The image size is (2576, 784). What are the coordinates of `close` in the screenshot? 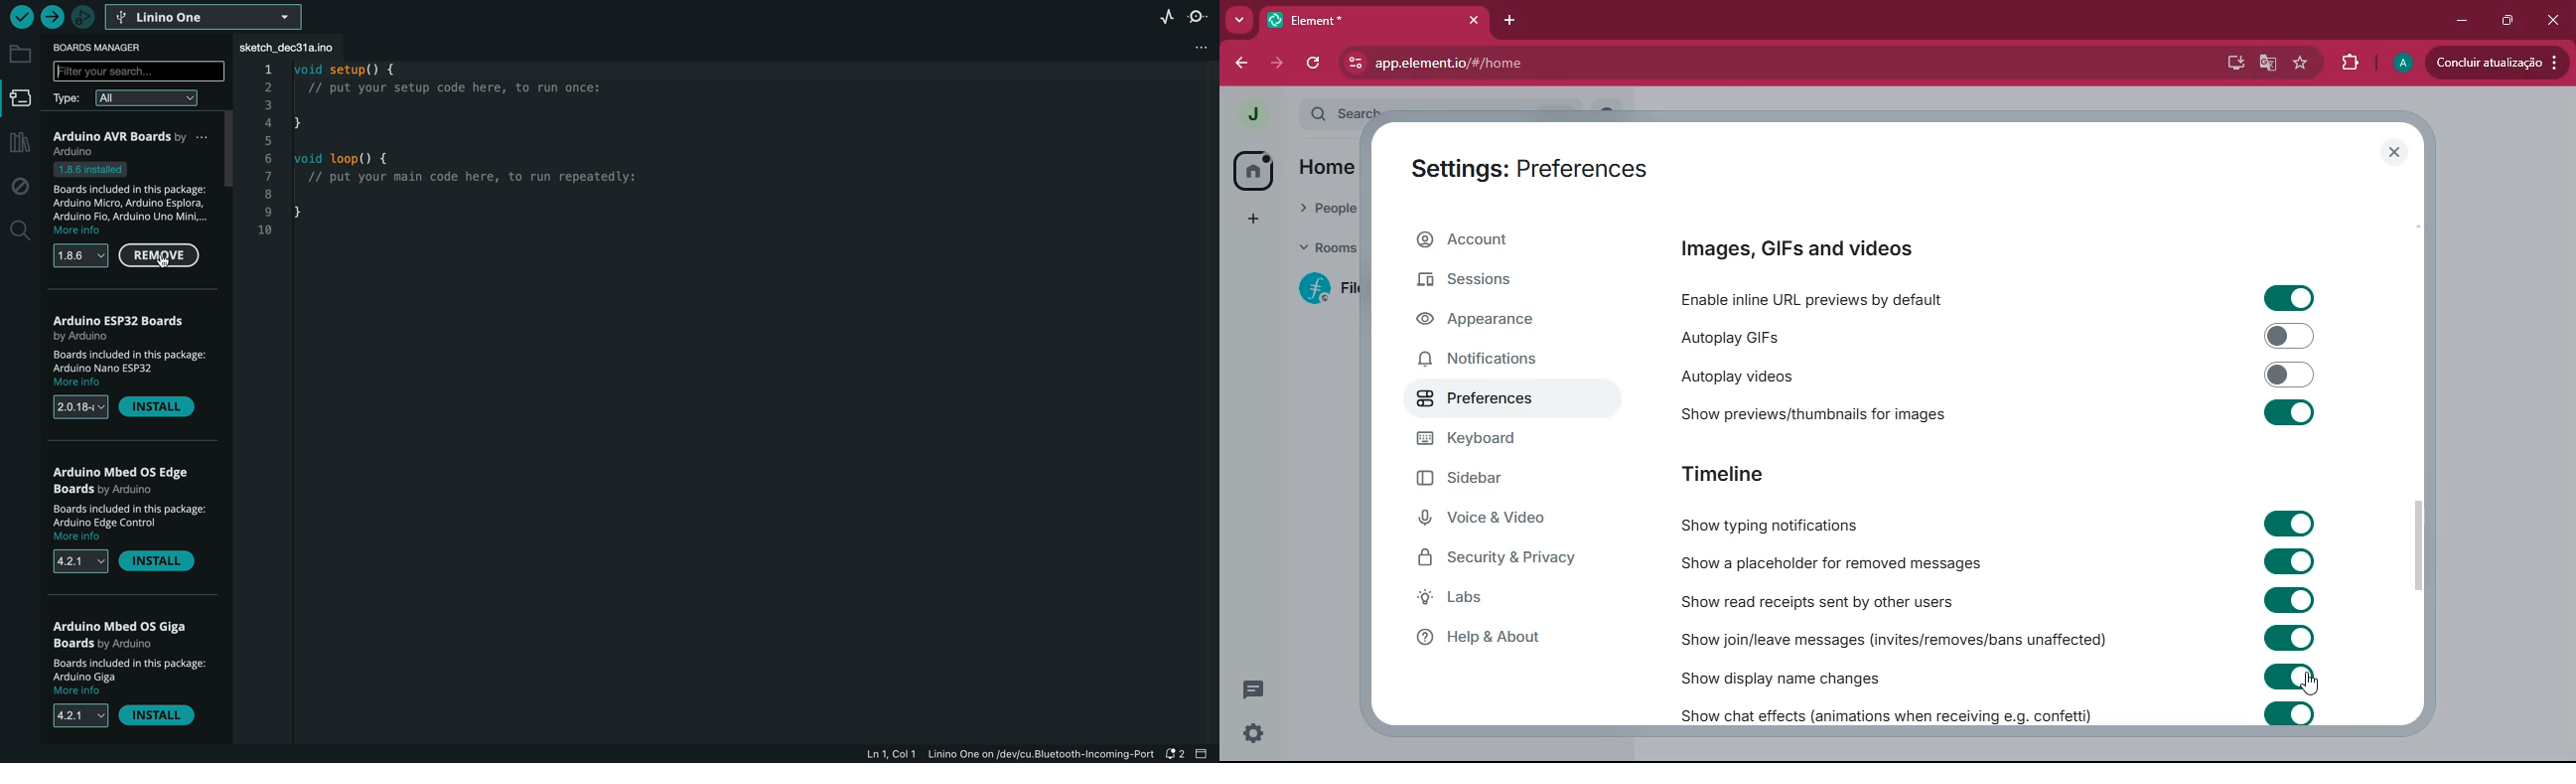 It's located at (2392, 153).